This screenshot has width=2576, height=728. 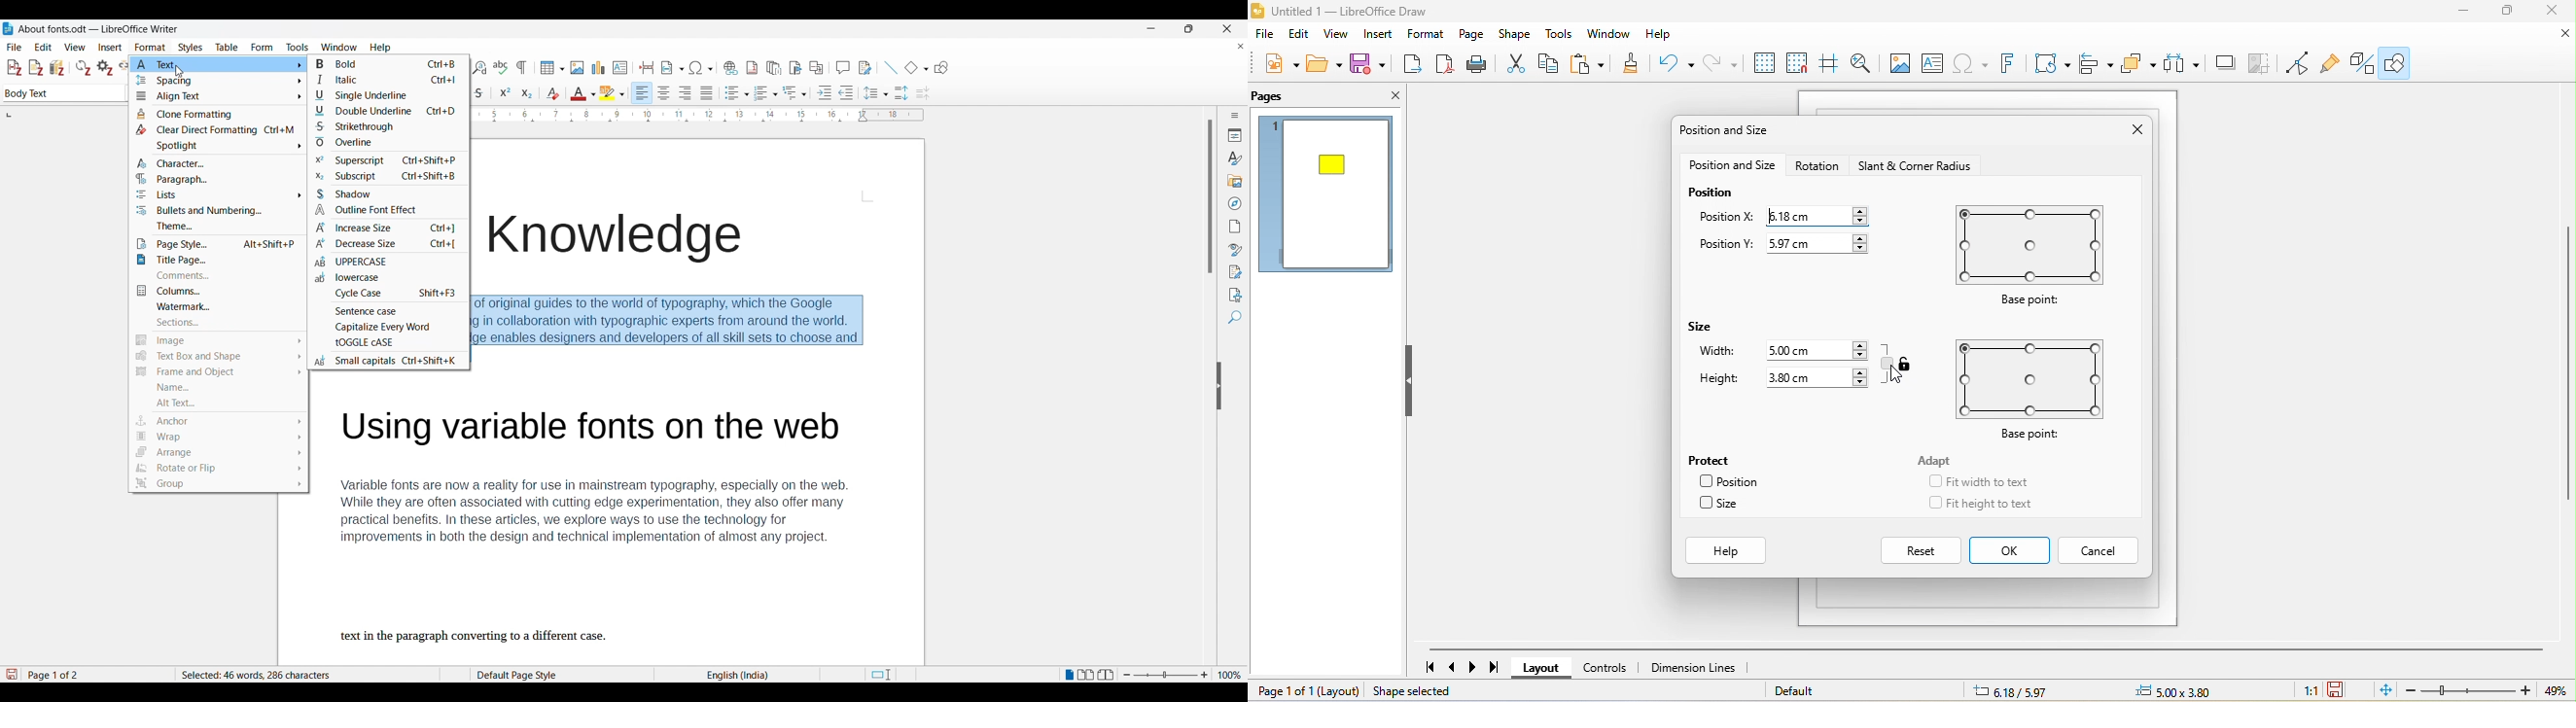 What do you see at coordinates (1273, 97) in the screenshot?
I see `pags` at bounding box center [1273, 97].